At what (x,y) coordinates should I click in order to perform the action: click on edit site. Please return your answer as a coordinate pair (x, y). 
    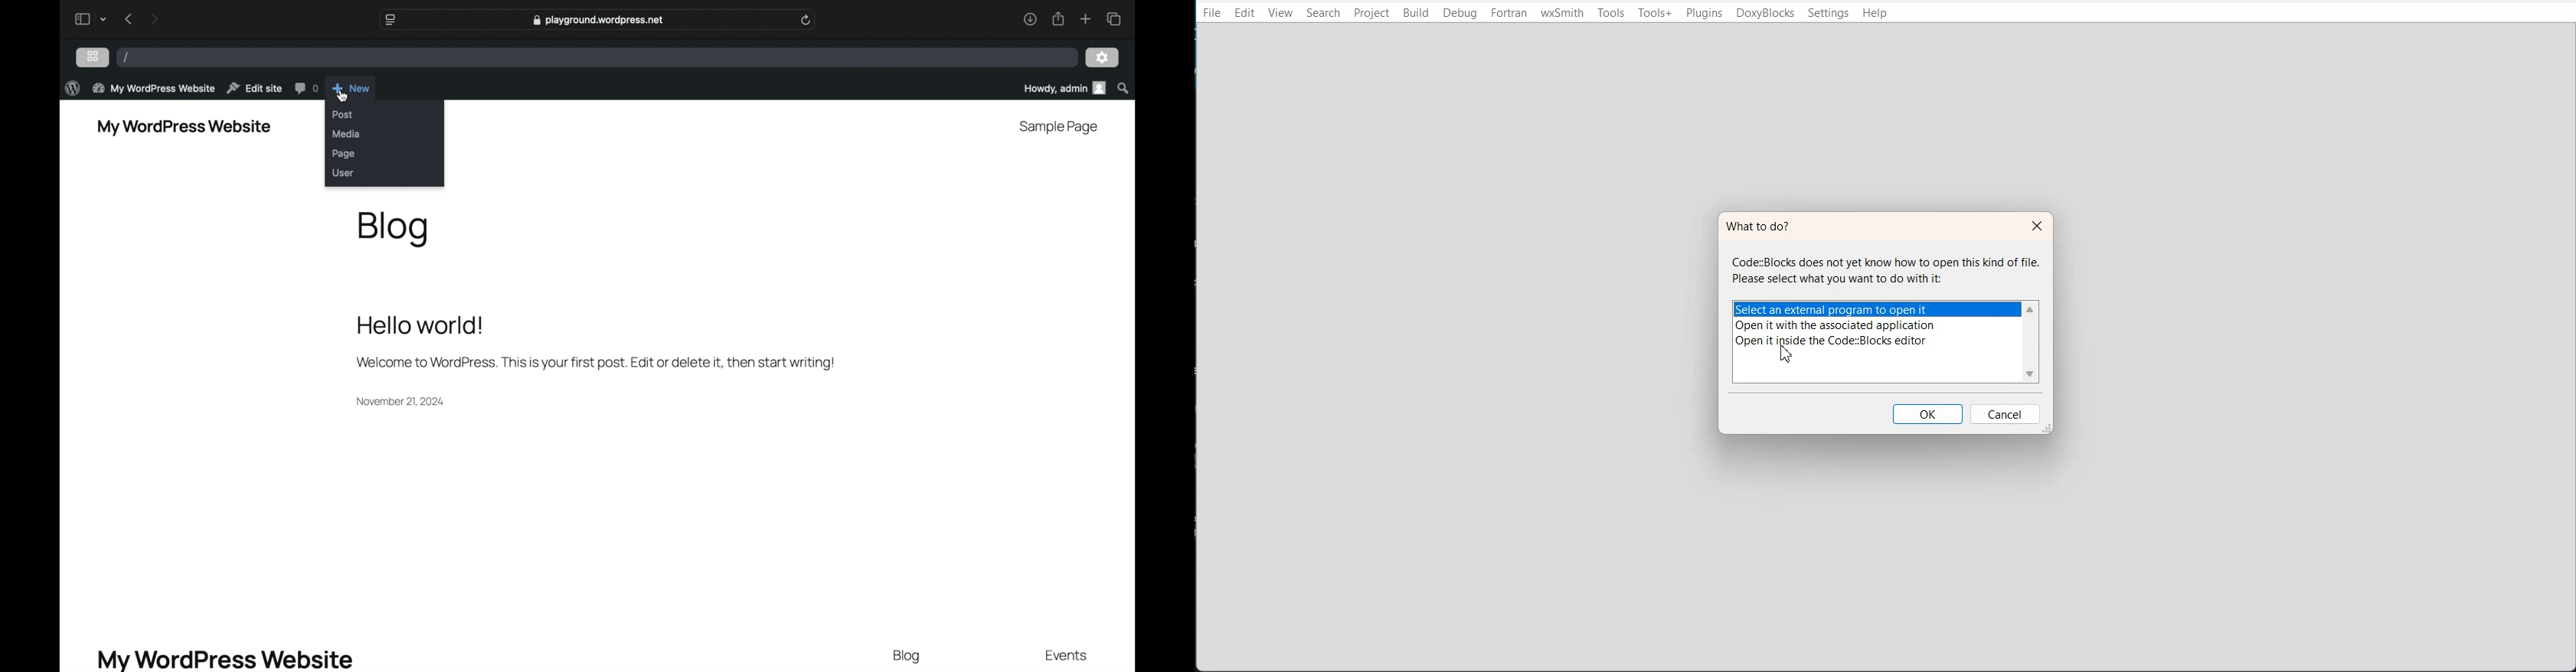
    Looking at the image, I should click on (255, 88).